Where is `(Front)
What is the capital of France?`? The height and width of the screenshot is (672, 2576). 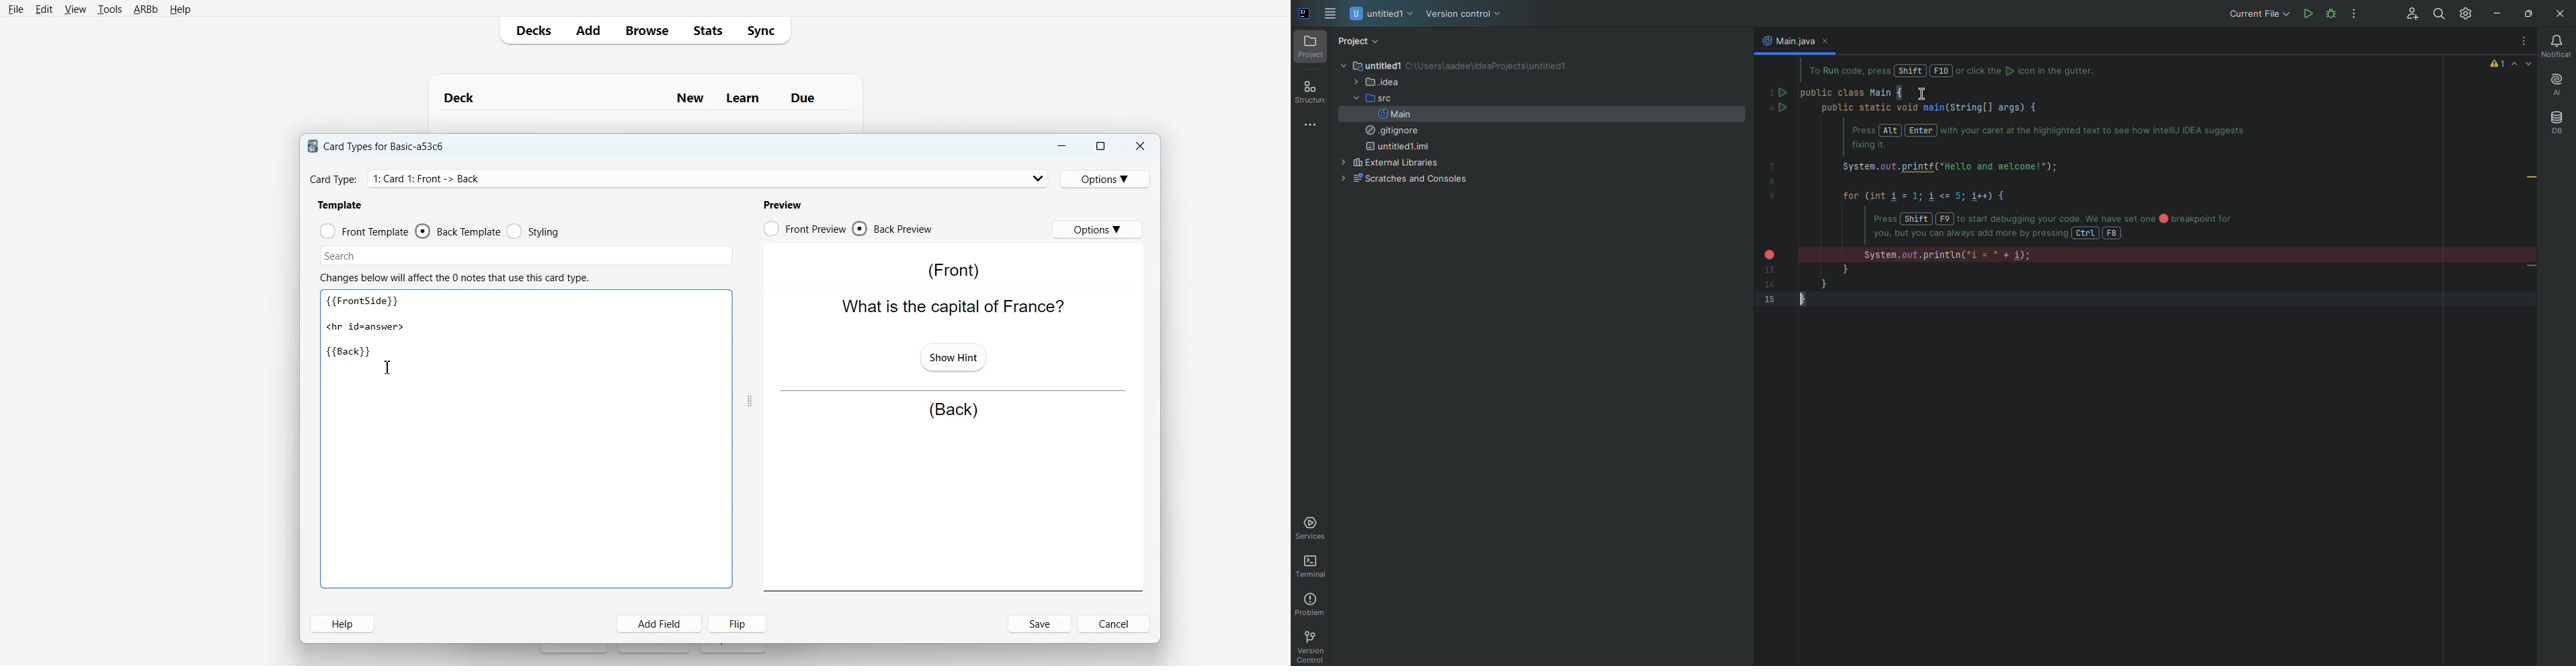 (Front)
What is the capital of France? is located at coordinates (950, 289).